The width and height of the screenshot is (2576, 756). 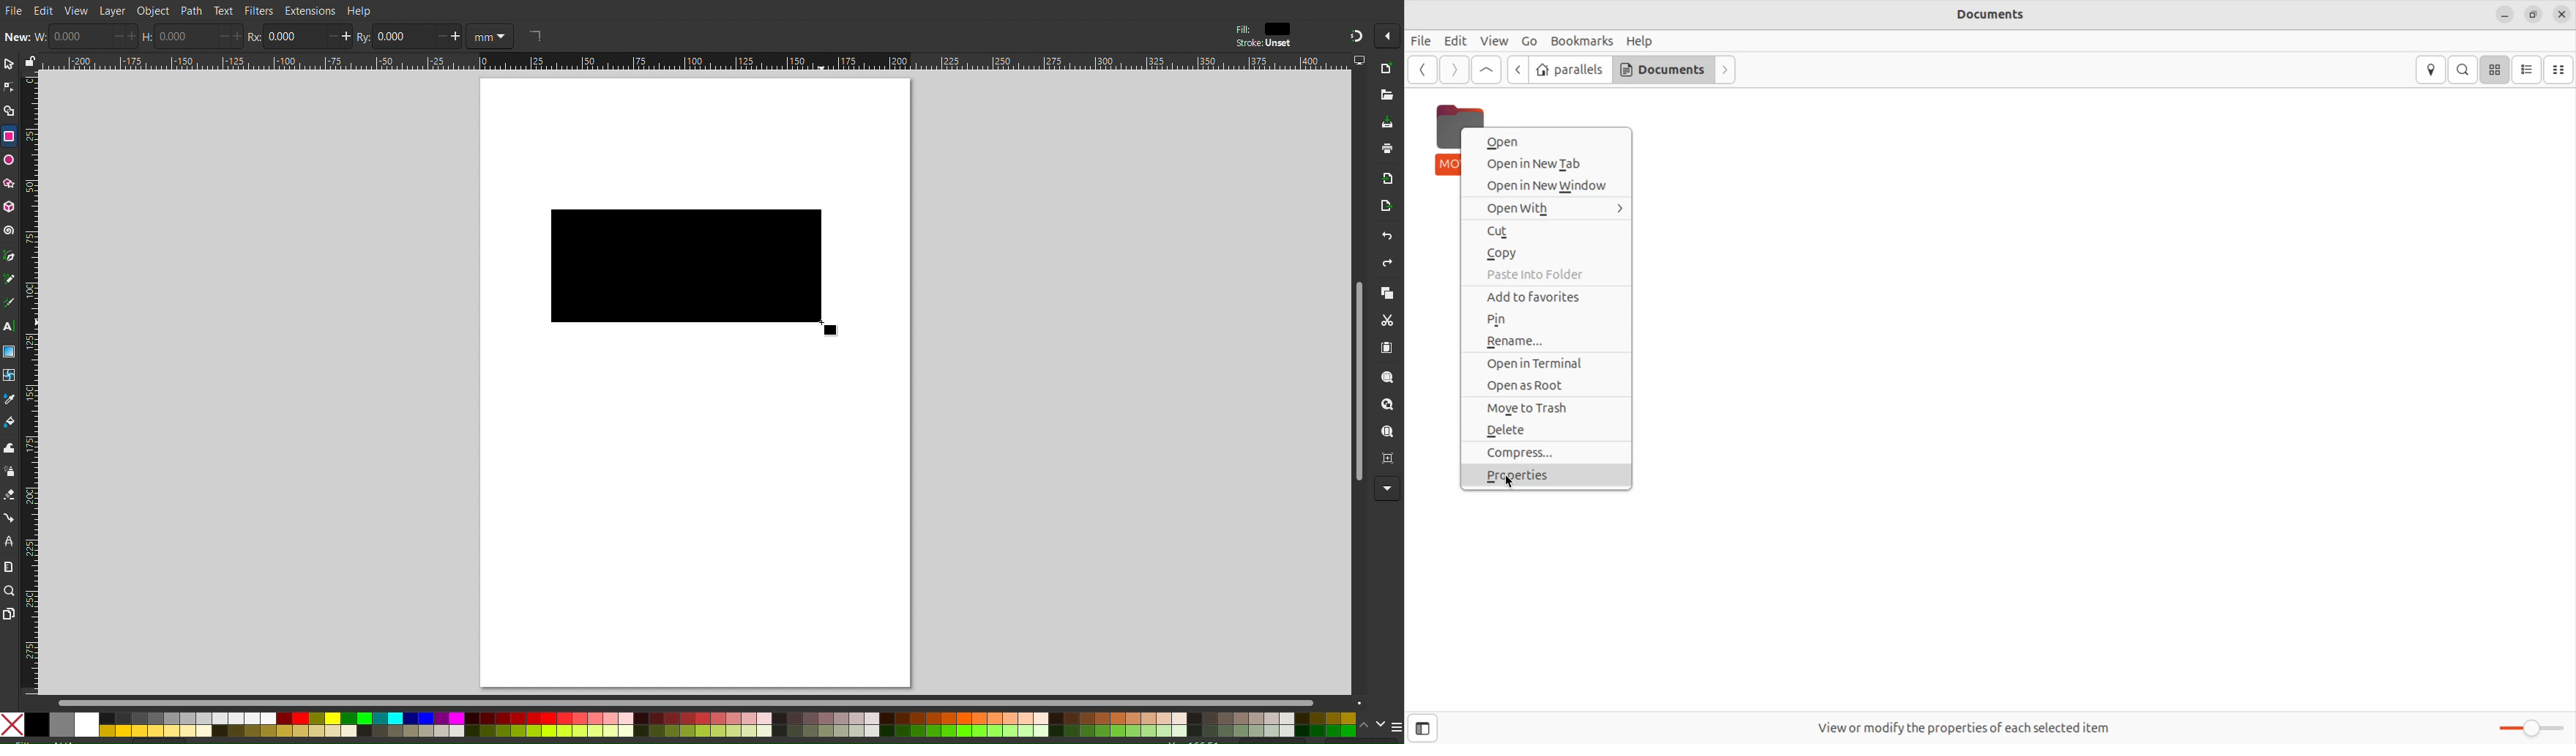 What do you see at coordinates (1389, 407) in the screenshot?
I see `Zoom Drawing` at bounding box center [1389, 407].